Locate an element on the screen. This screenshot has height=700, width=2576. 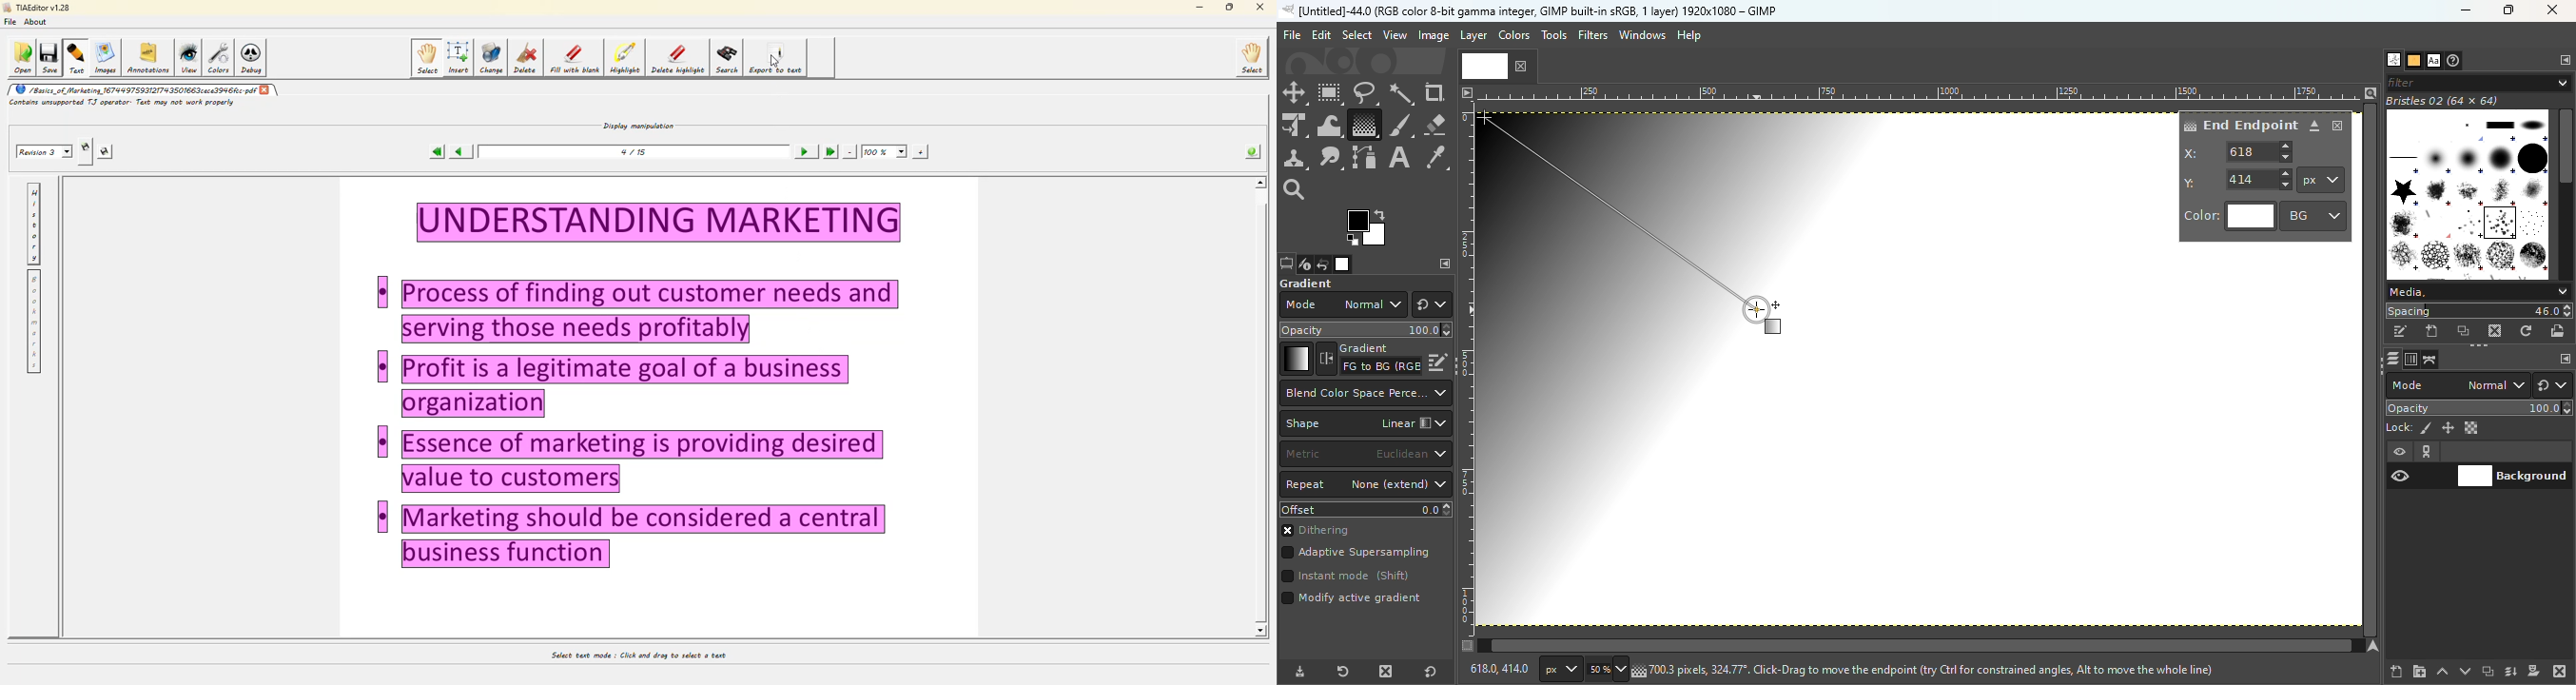
Open the patterns dialog is located at coordinates (2414, 61).